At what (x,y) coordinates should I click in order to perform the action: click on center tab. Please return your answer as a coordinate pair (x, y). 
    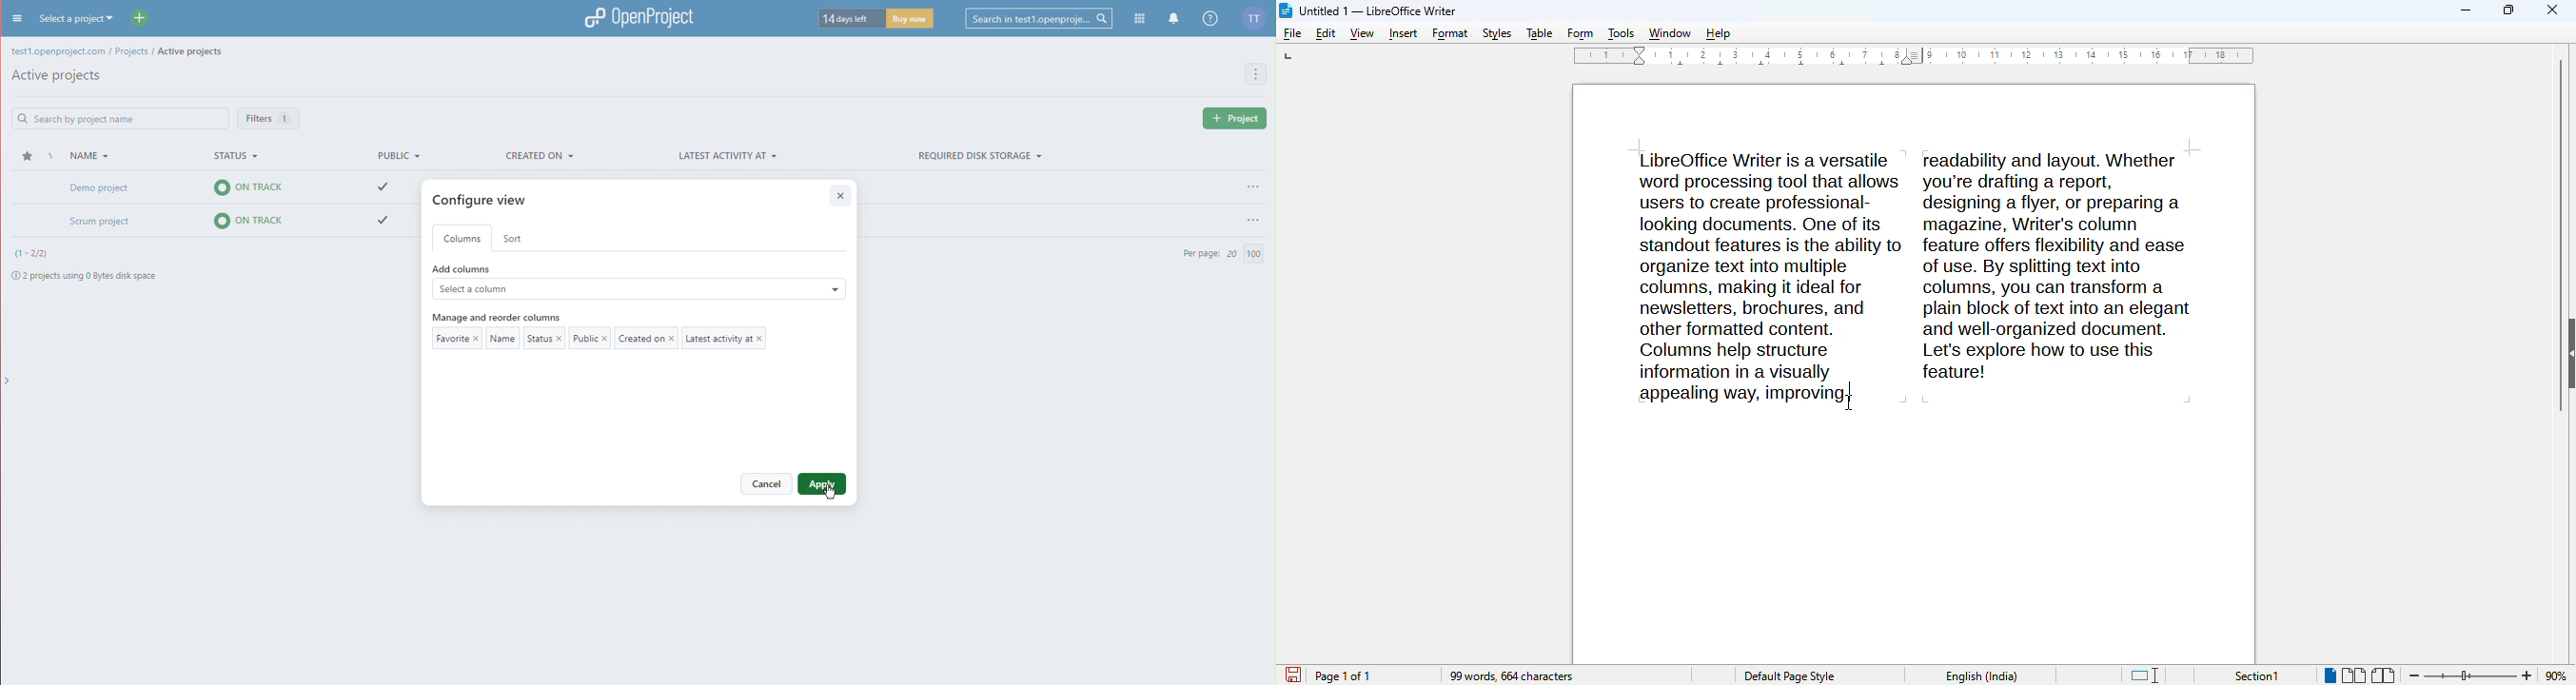
    Looking at the image, I should click on (1887, 68).